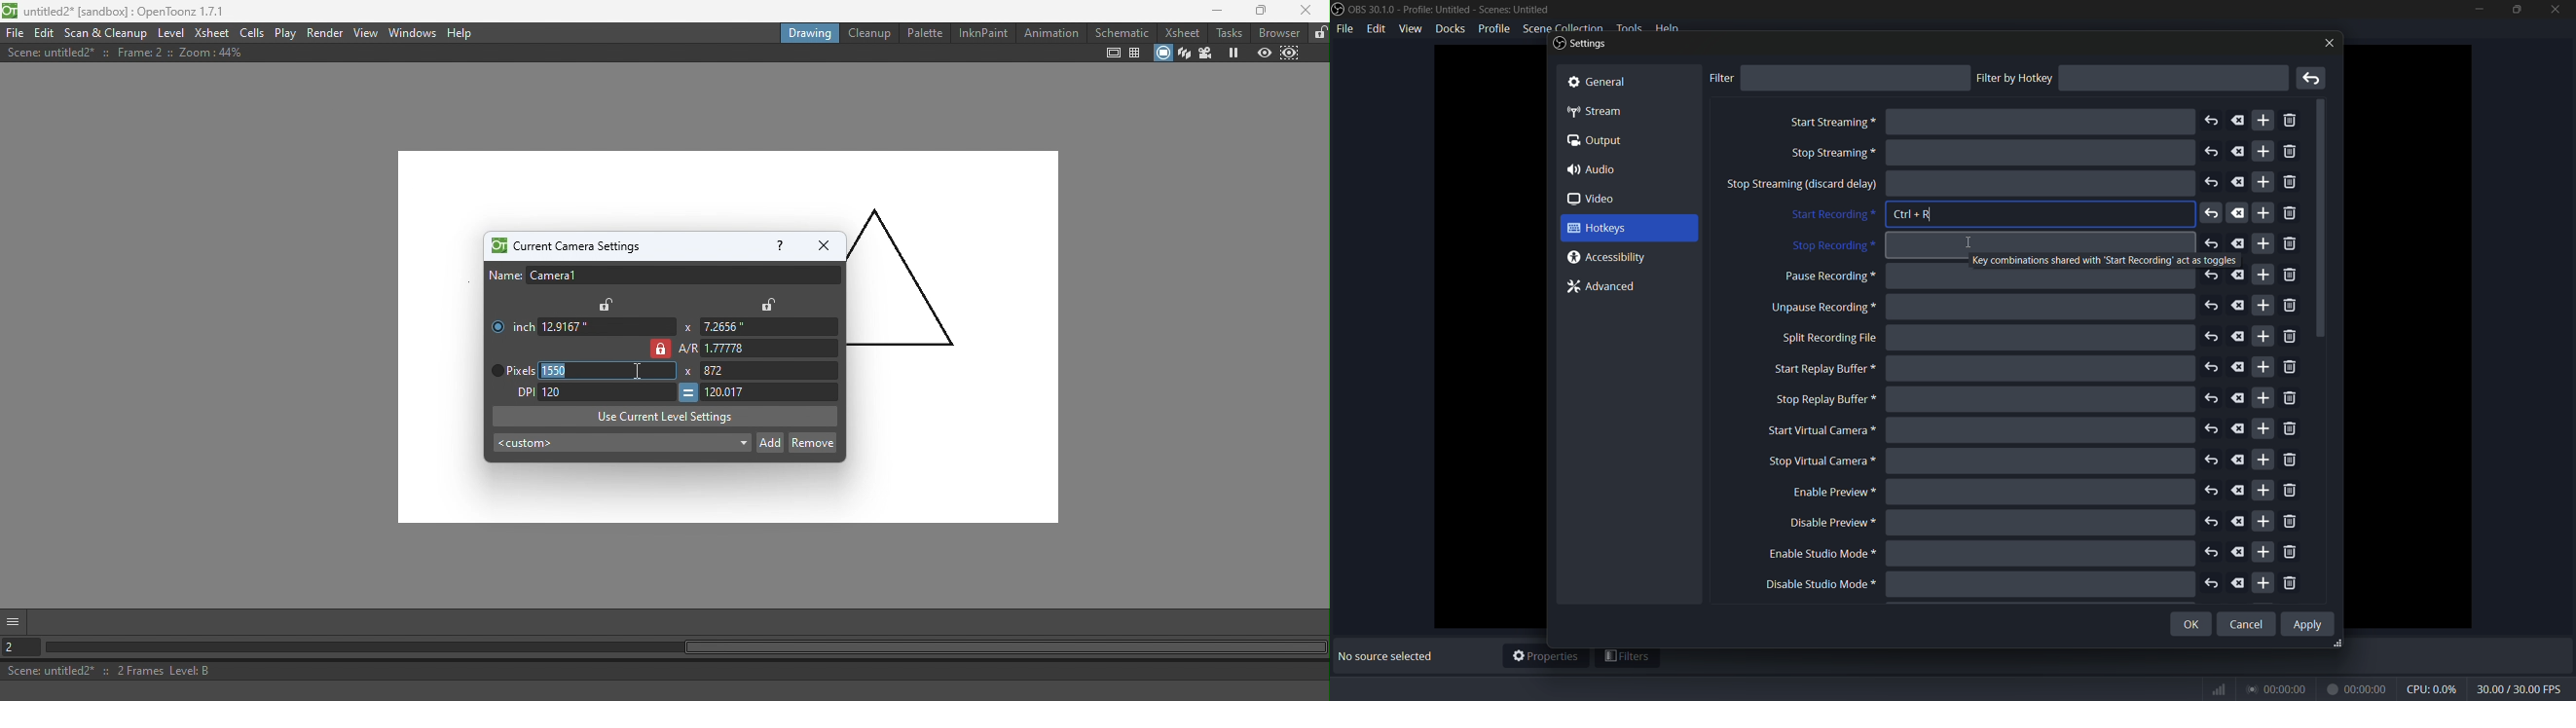 Image resolution: width=2576 pixels, height=728 pixels. What do you see at coordinates (2239, 491) in the screenshot?
I see `delete` at bounding box center [2239, 491].